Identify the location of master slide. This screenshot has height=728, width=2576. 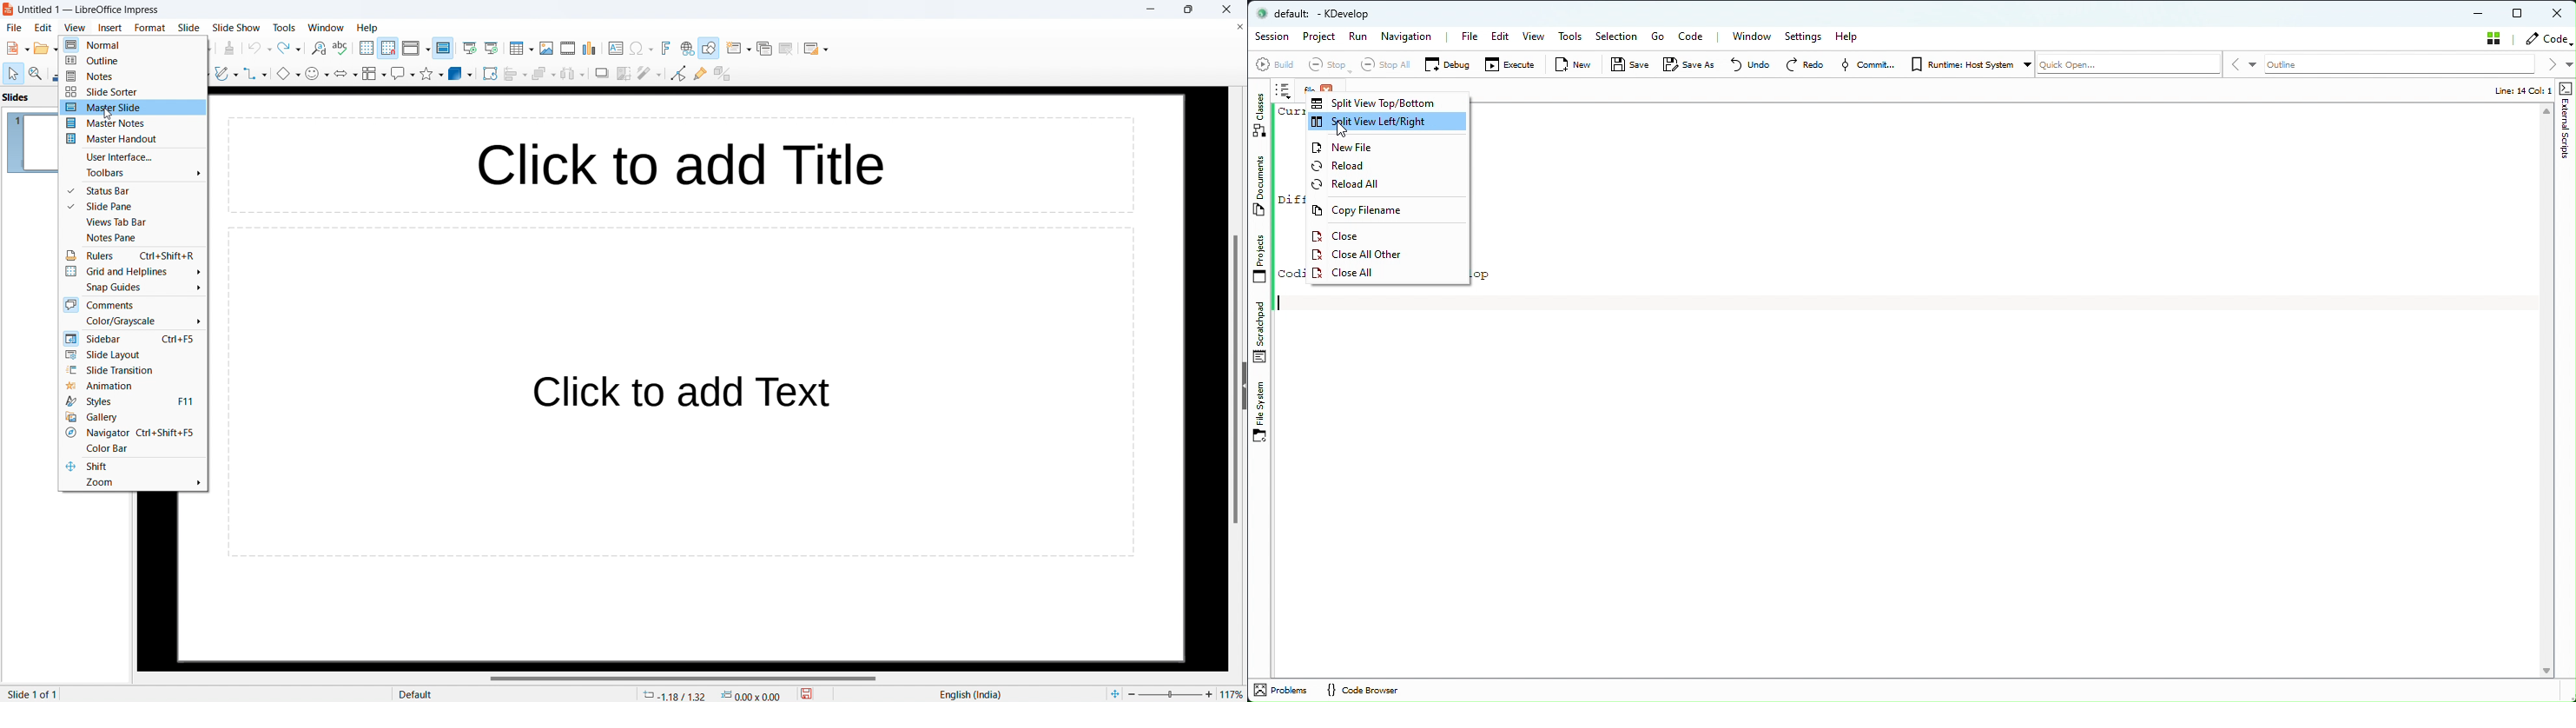
(444, 48).